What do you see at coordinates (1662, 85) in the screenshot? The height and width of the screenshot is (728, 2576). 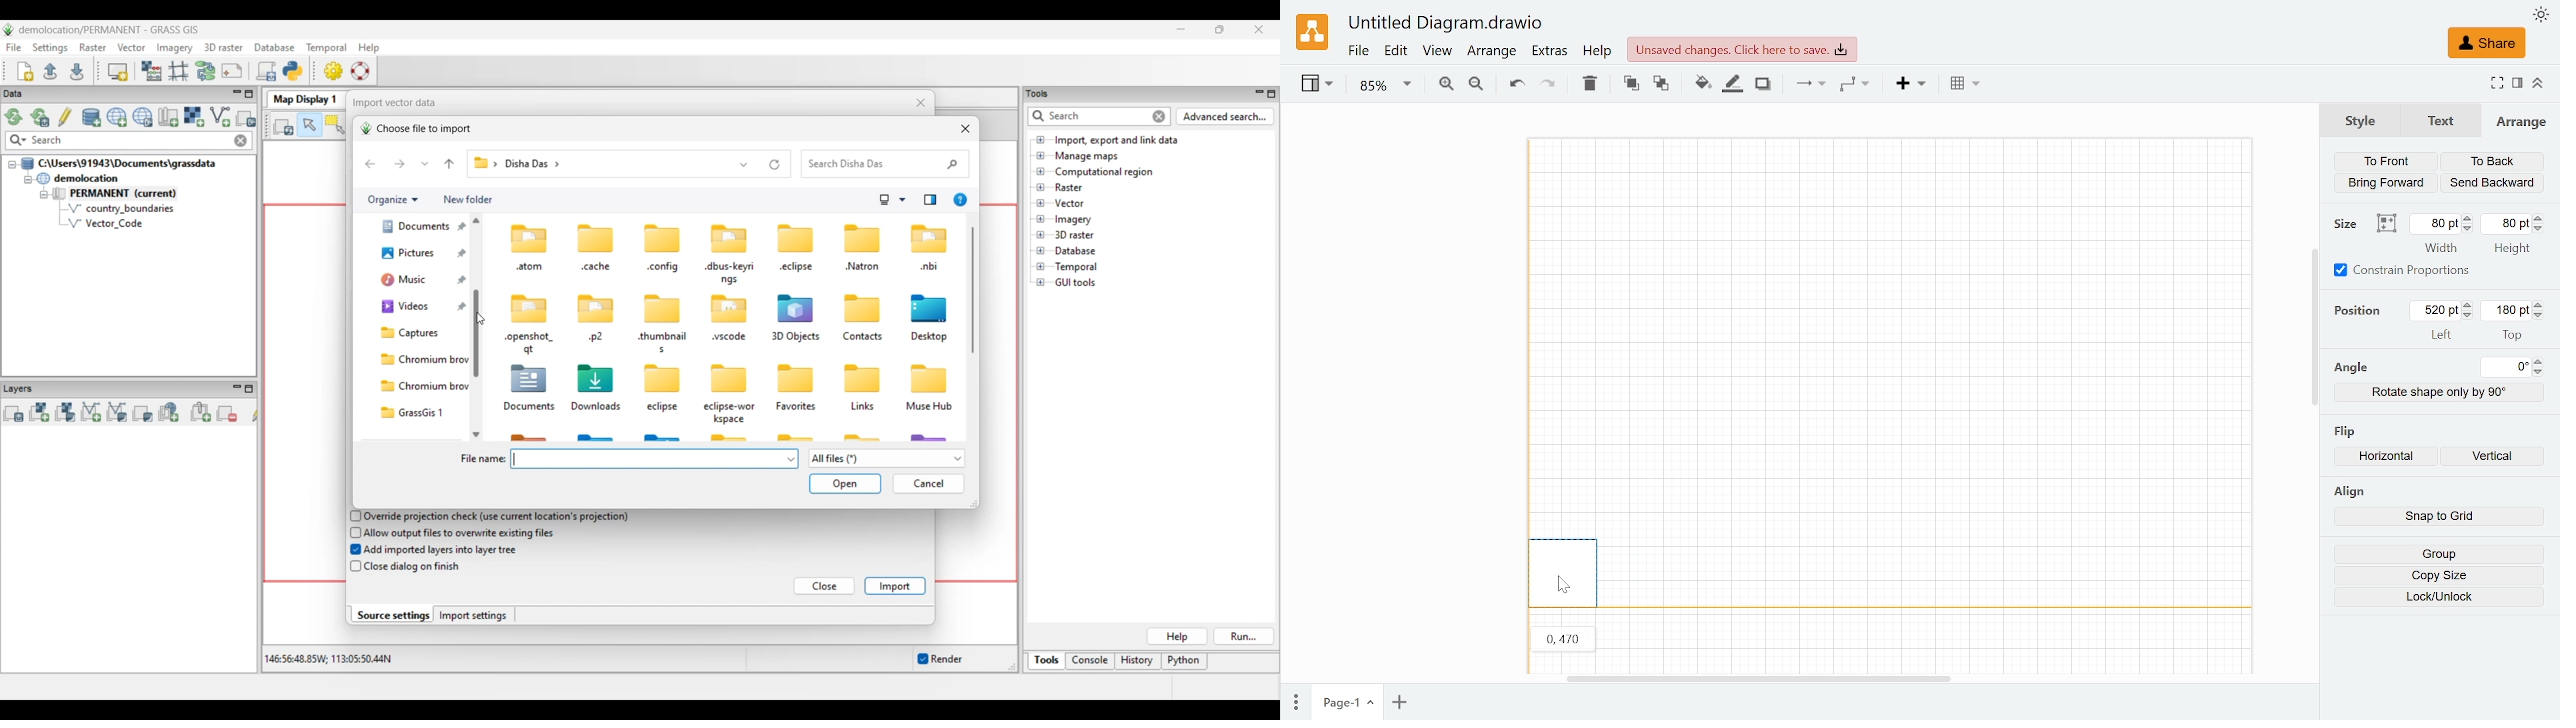 I see `To back` at bounding box center [1662, 85].